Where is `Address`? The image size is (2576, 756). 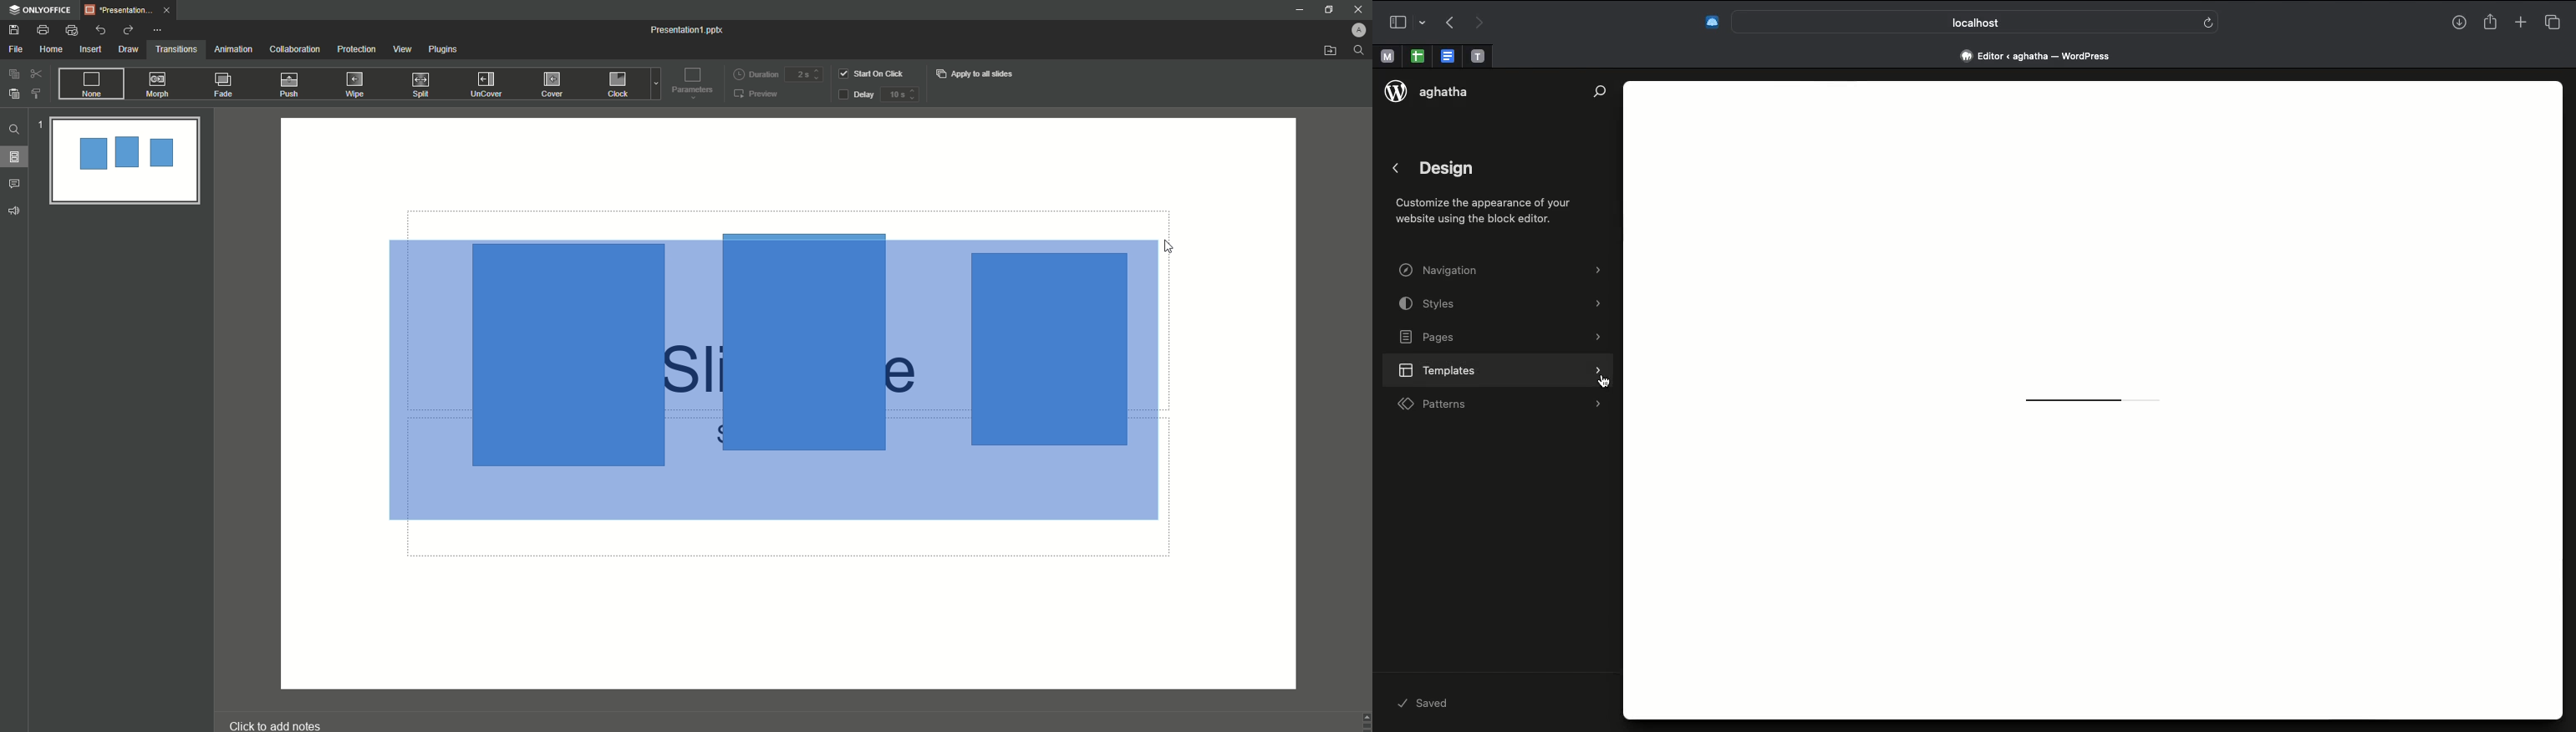
Address is located at coordinates (2033, 57).